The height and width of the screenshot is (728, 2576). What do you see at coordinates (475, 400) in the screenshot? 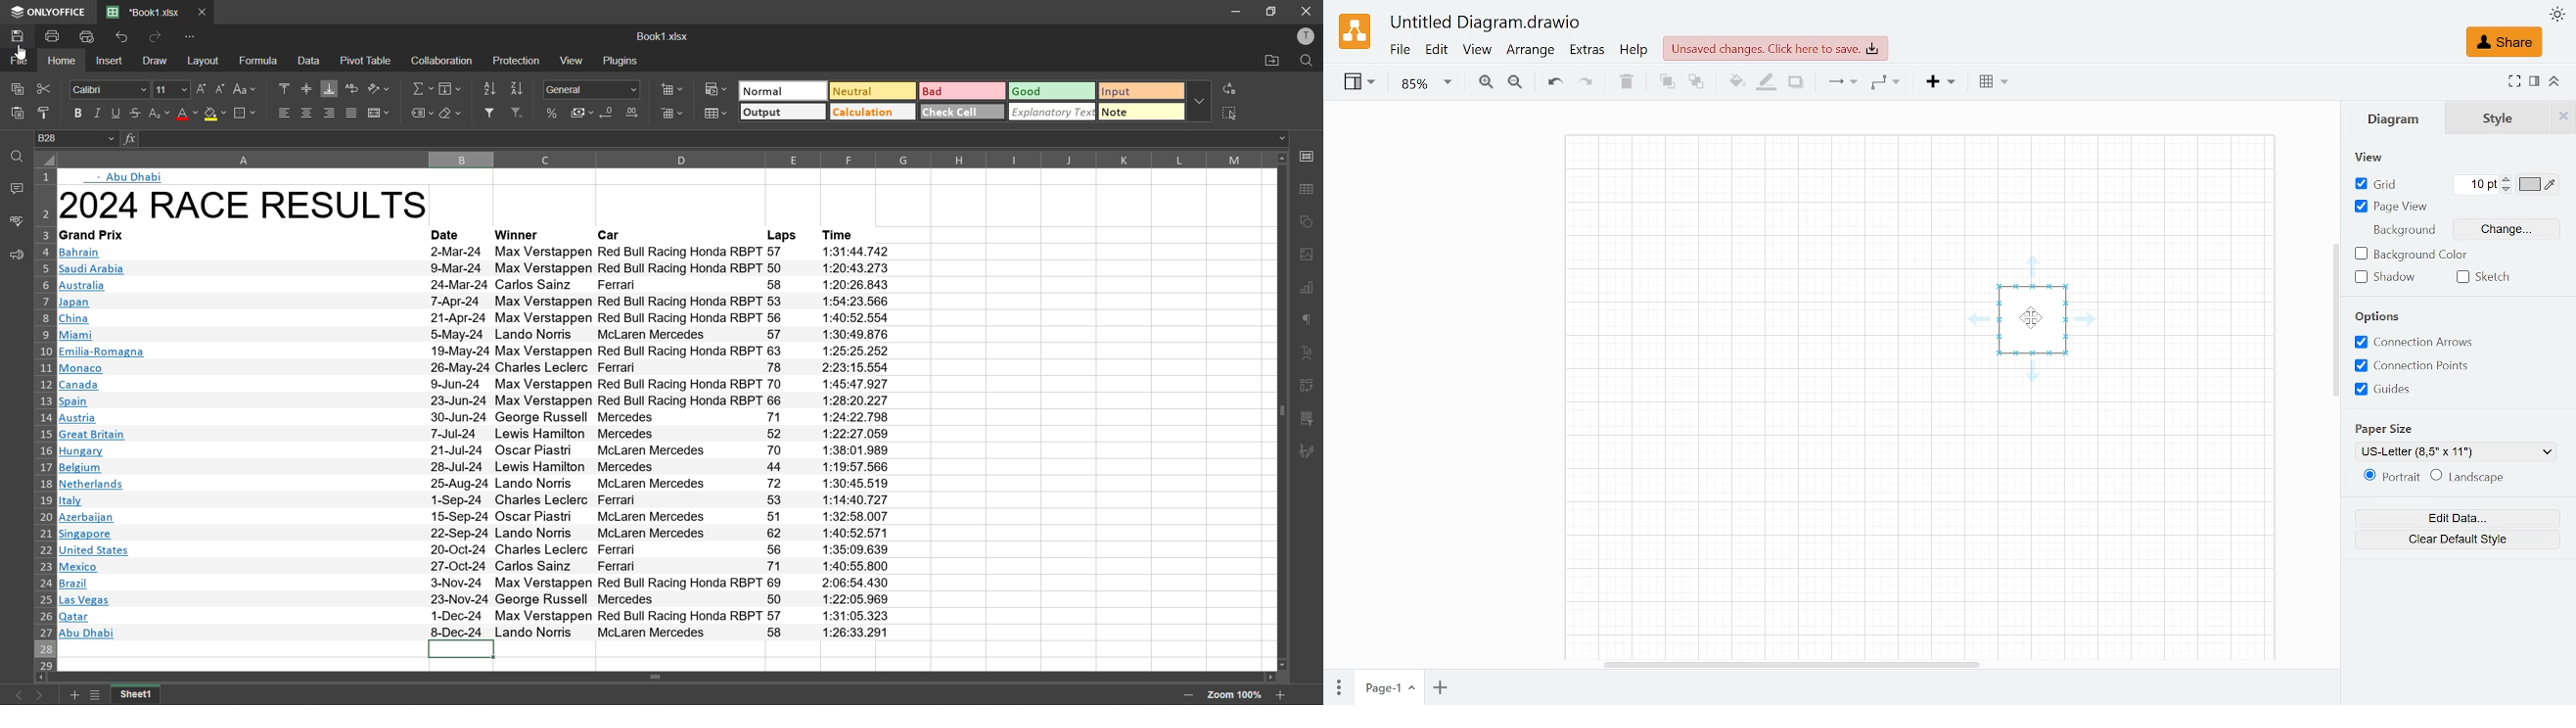
I see `spain 23-Jun-24 Max Verstappen Red Bull Racing Honda RBPT 66 1:28:20.227` at bounding box center [475, 400].